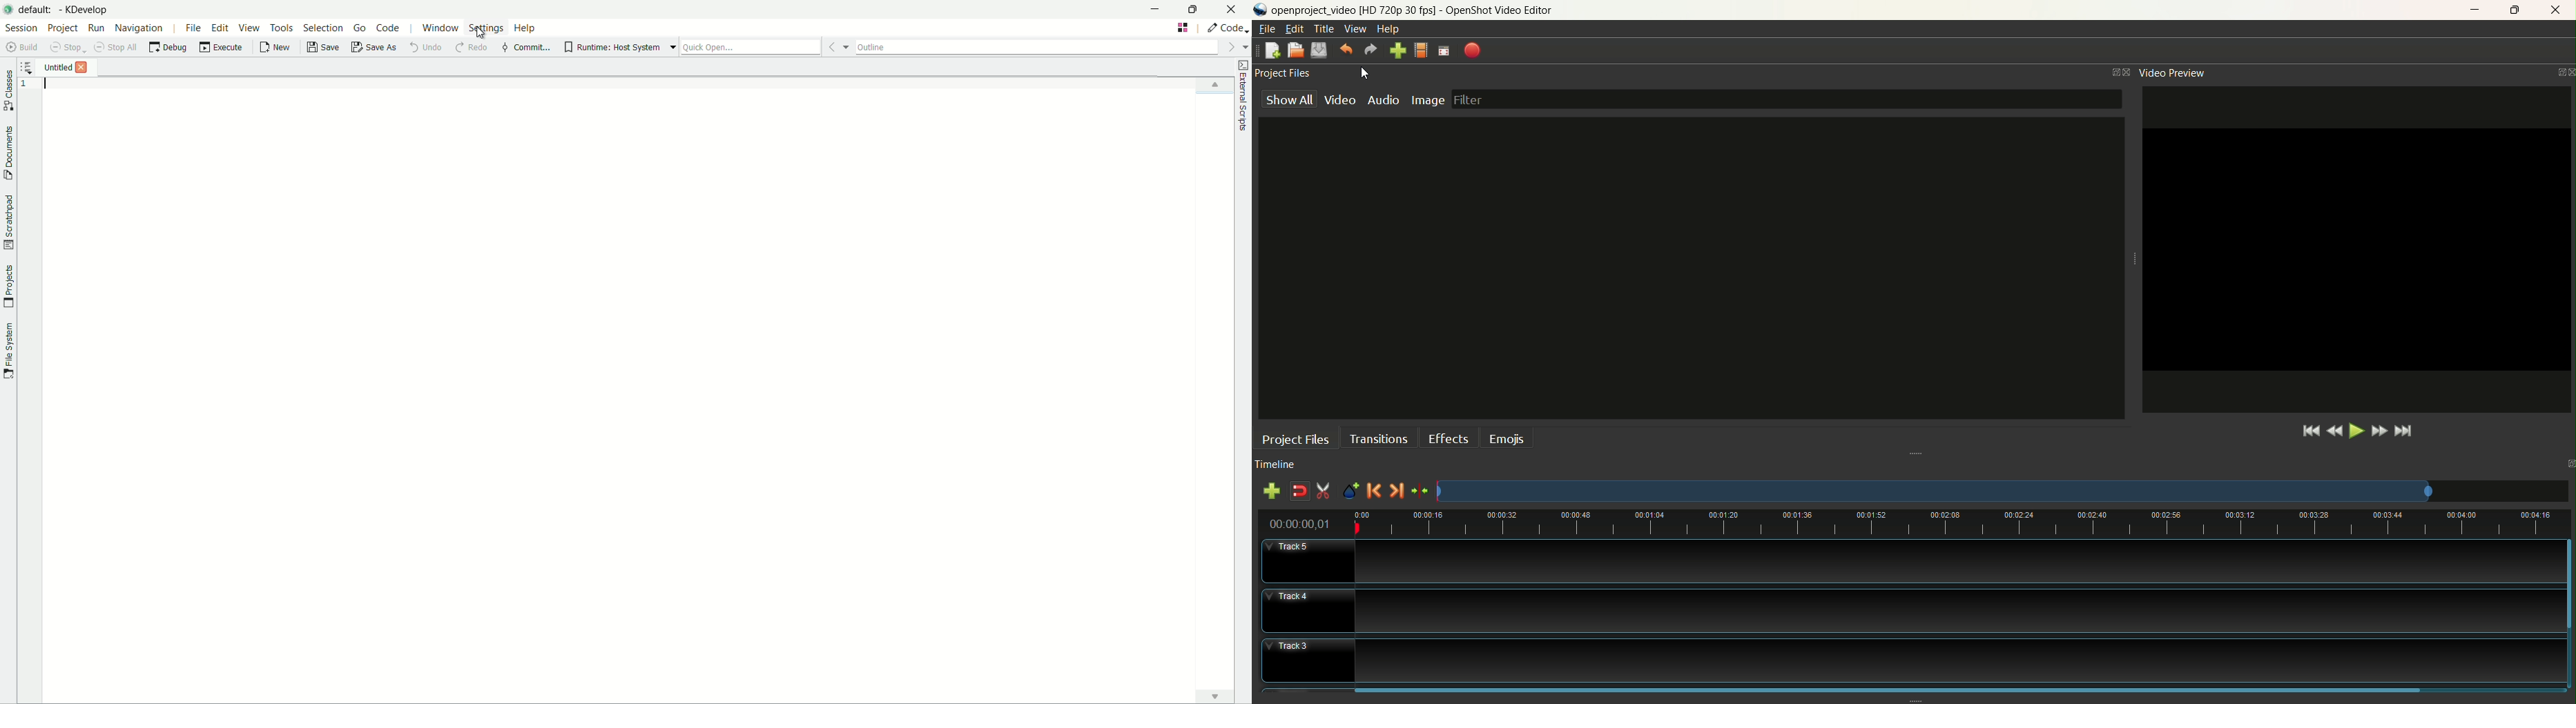  Describe the element at coordinates (8, 91) in the screenshot. I see `toggle classes` at that location.